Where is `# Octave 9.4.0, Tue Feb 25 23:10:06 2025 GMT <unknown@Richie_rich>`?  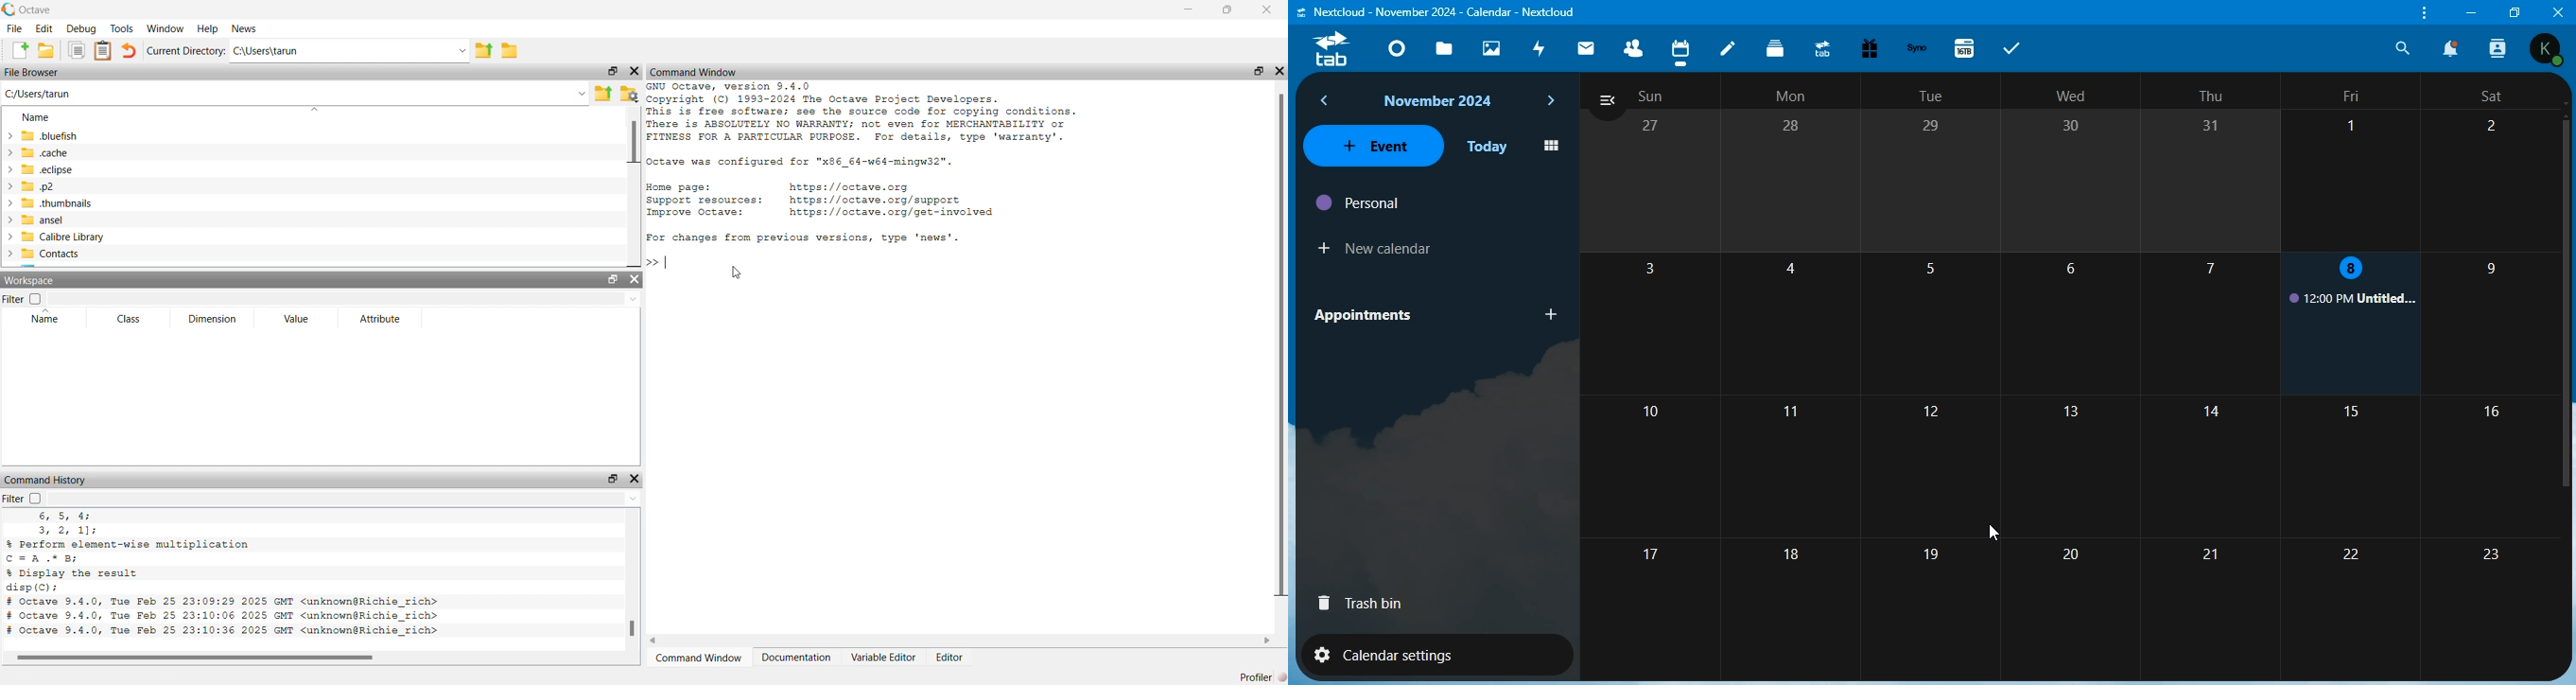
# Octave 9.4.0, Tue Feb 25 23:10:06 2025 GMT <unknown@Richie_rich> is located at coordinates (224, 616).